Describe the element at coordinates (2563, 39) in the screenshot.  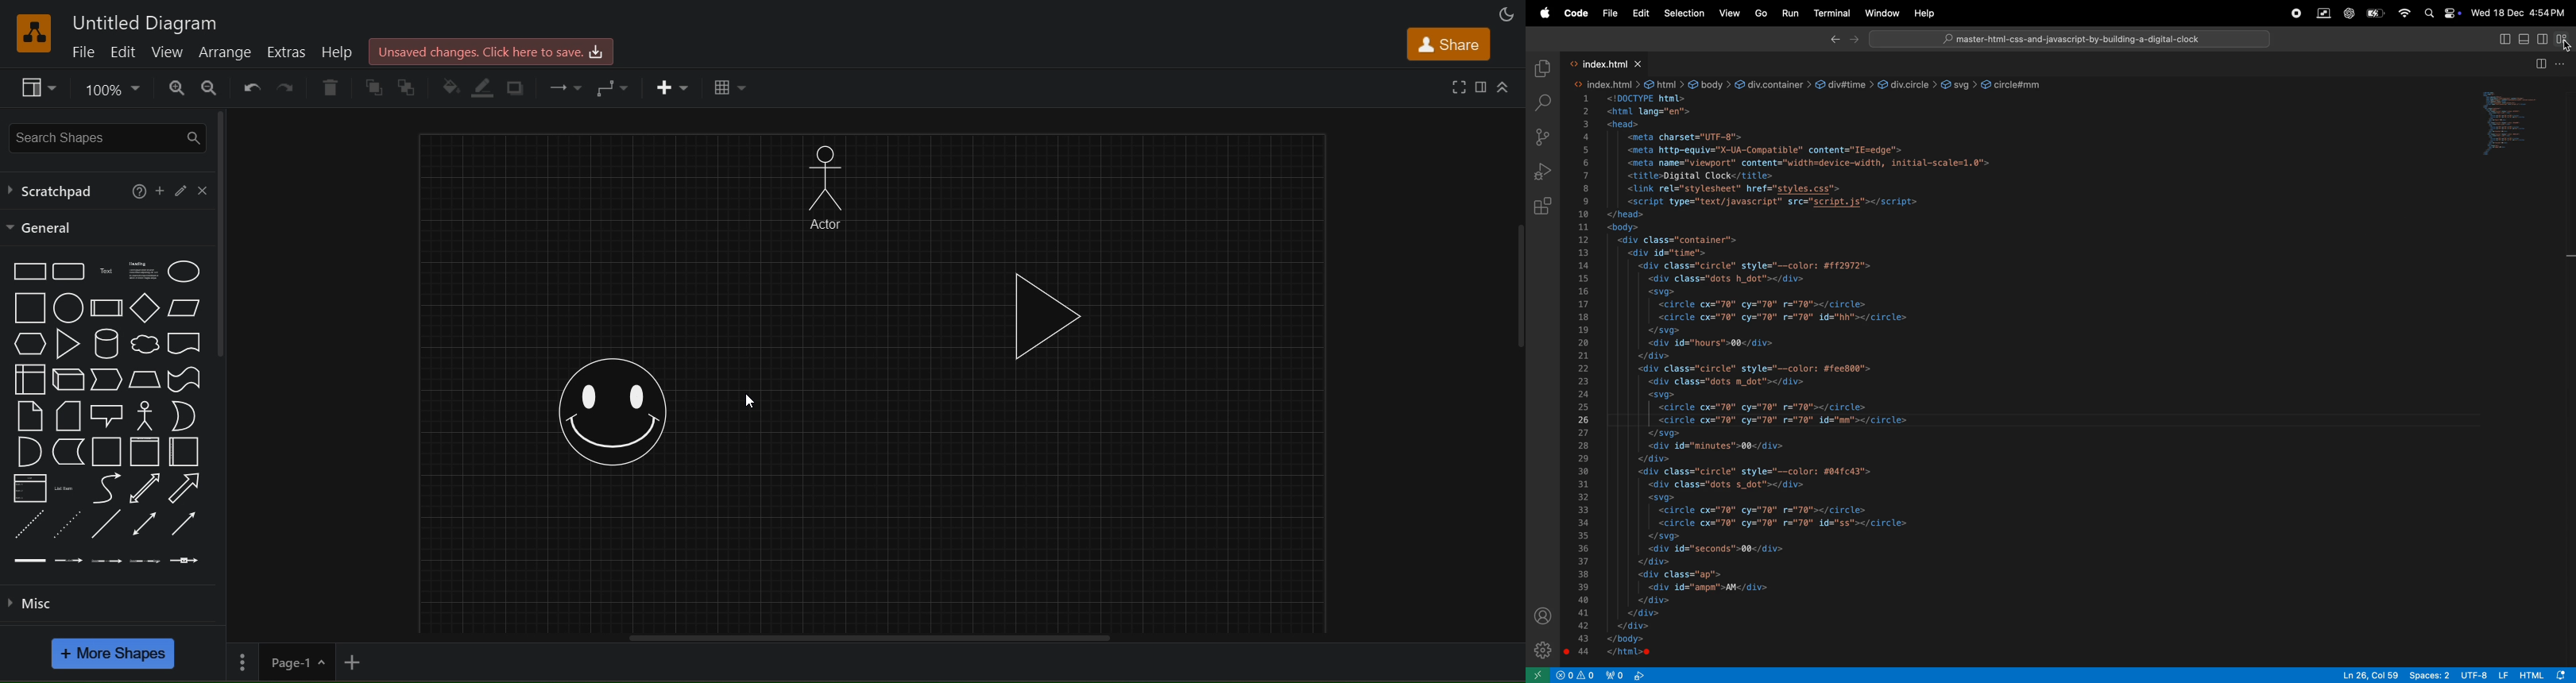
I see `customize layout` at that location.